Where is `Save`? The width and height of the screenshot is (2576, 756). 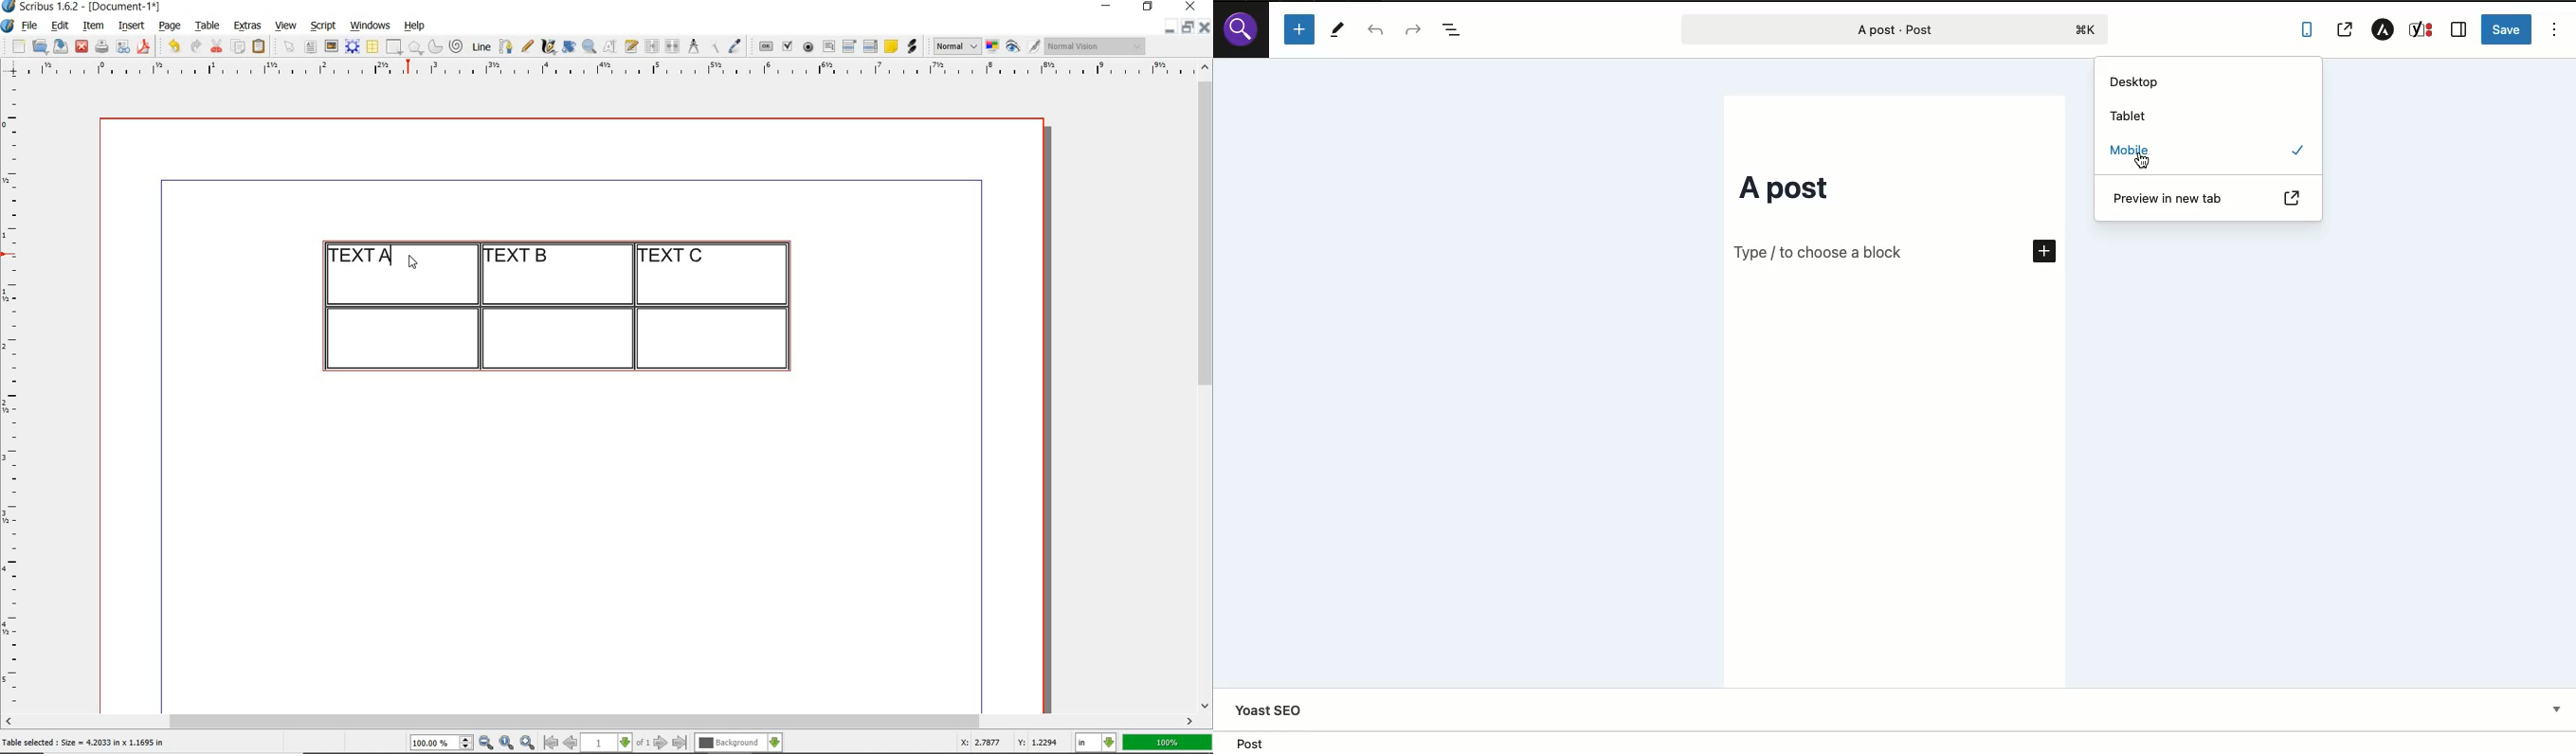 Save is located at coordinates (2507, 27).